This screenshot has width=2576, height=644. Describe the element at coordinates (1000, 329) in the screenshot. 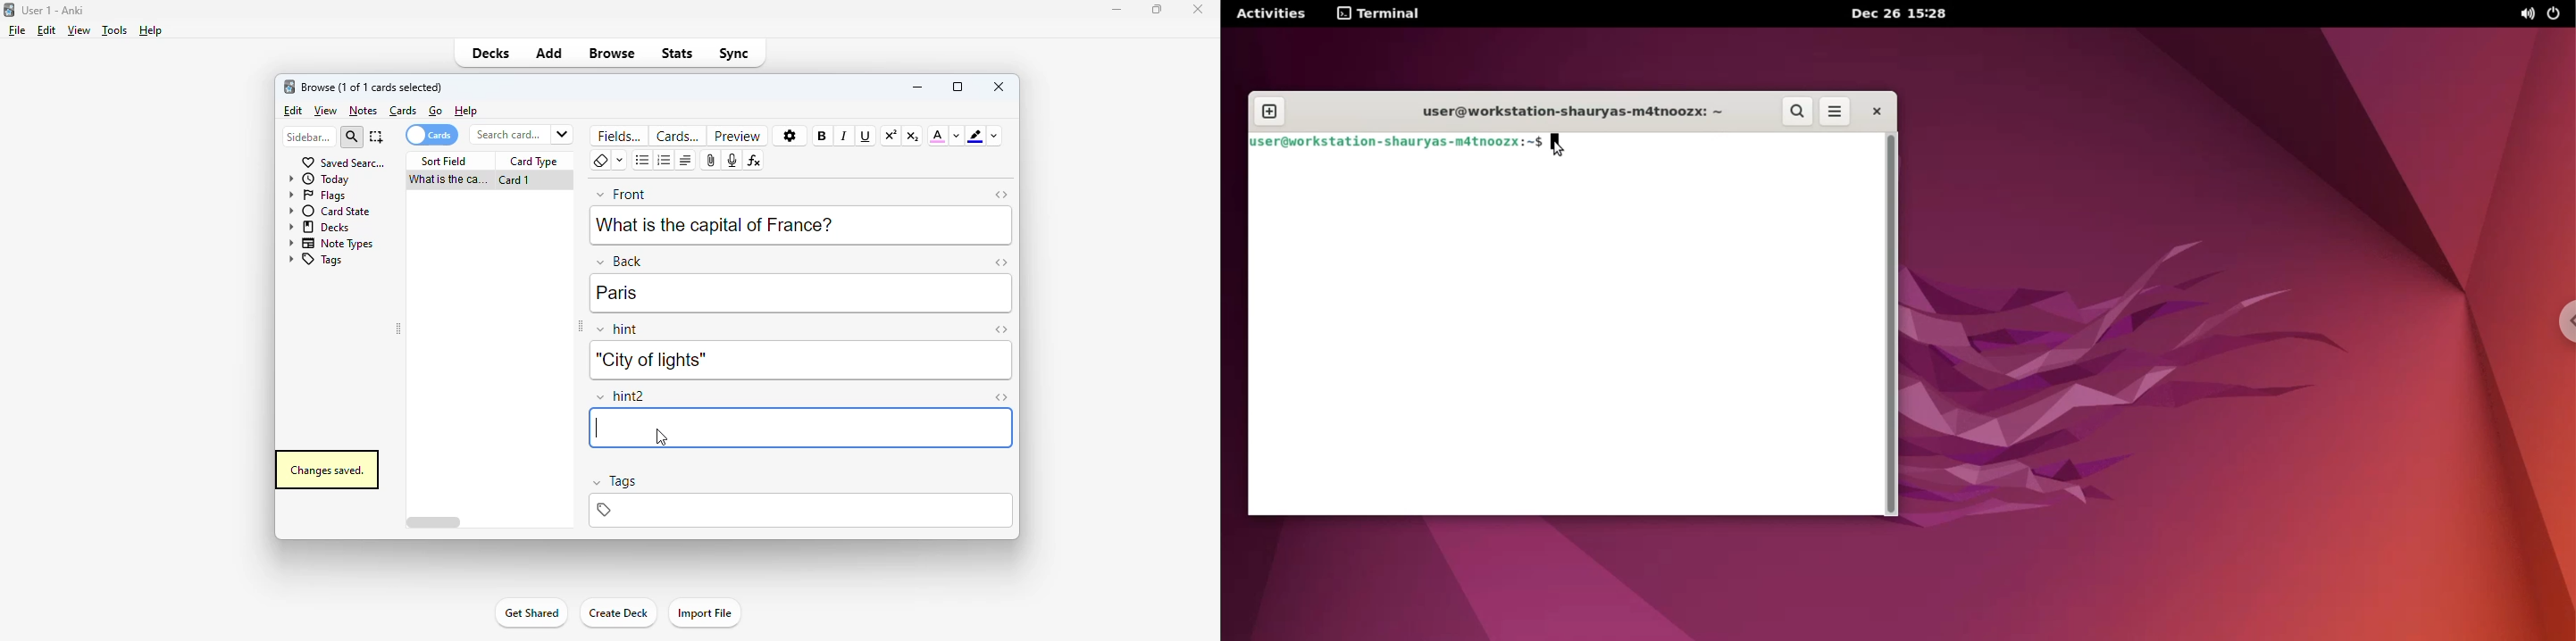

I see `toggle HTML editor` at that location.